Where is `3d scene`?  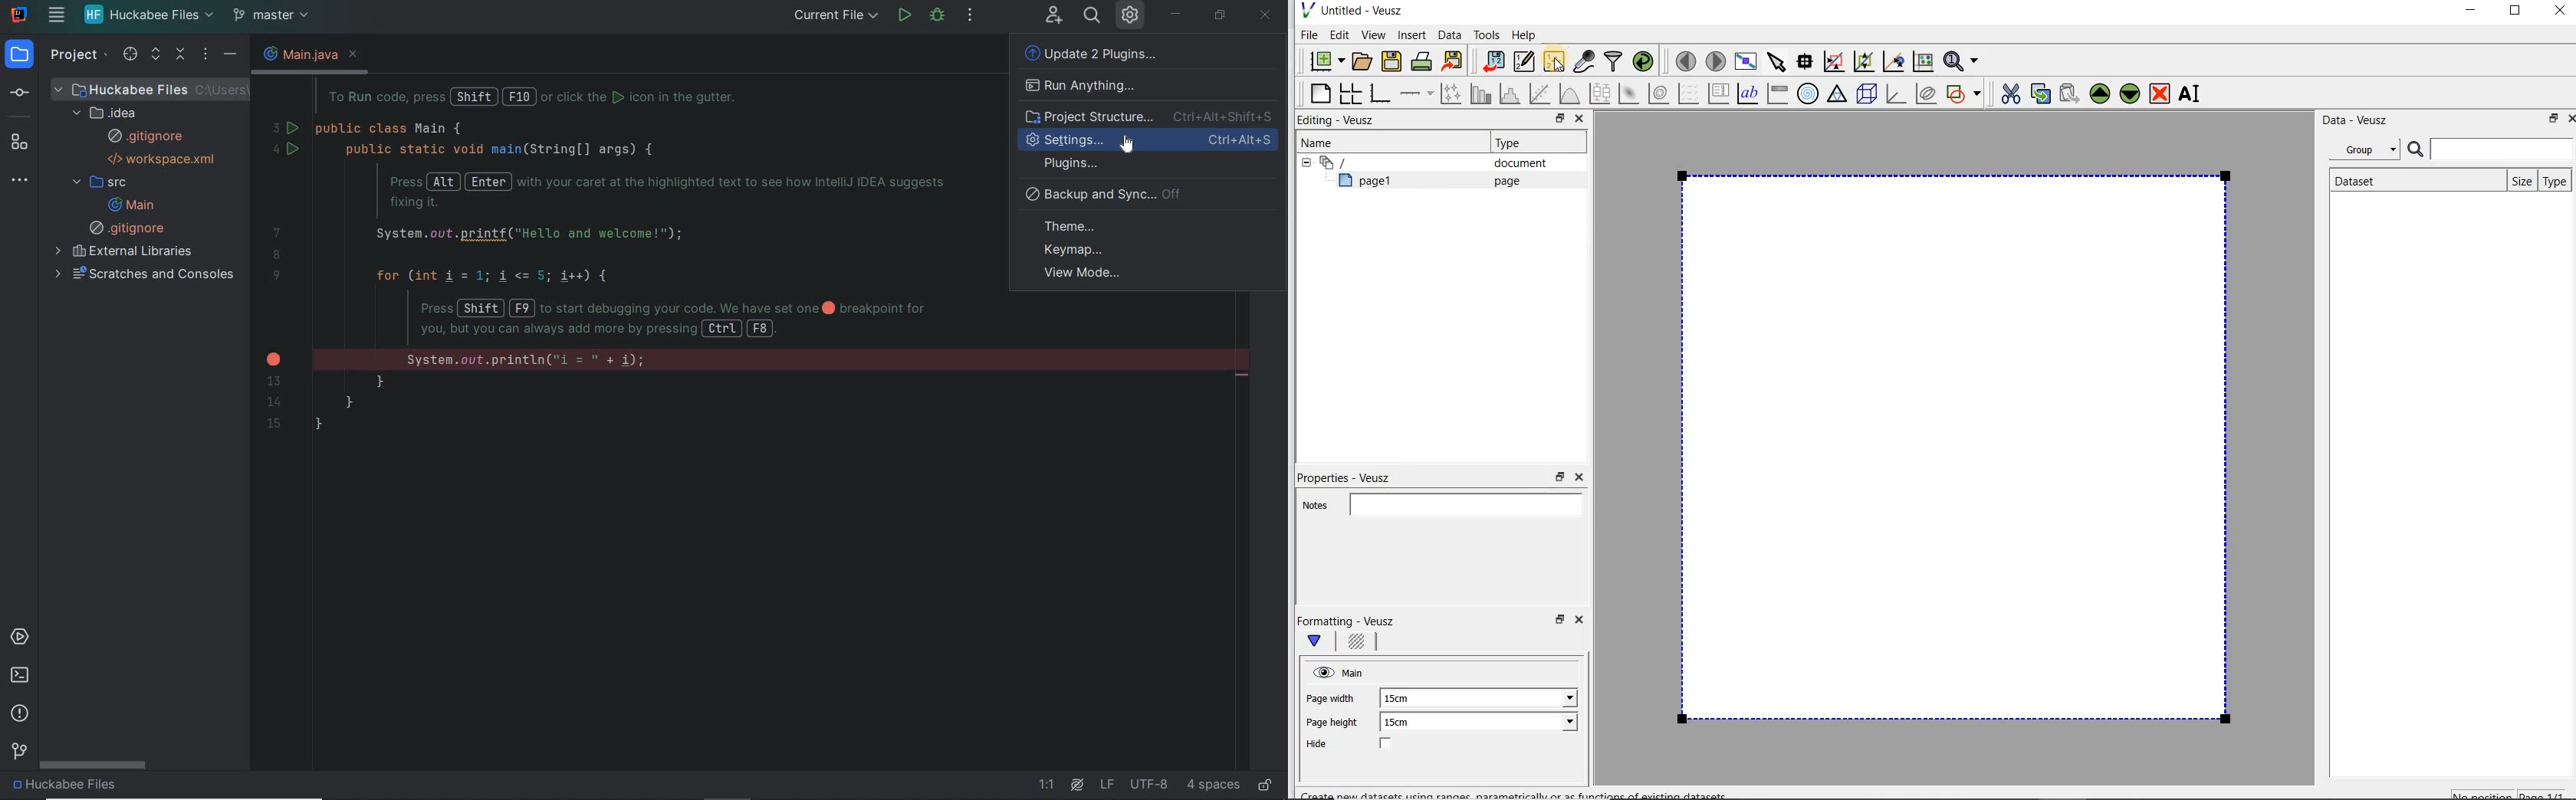
3d scene is located at coordinates (1868, 95).